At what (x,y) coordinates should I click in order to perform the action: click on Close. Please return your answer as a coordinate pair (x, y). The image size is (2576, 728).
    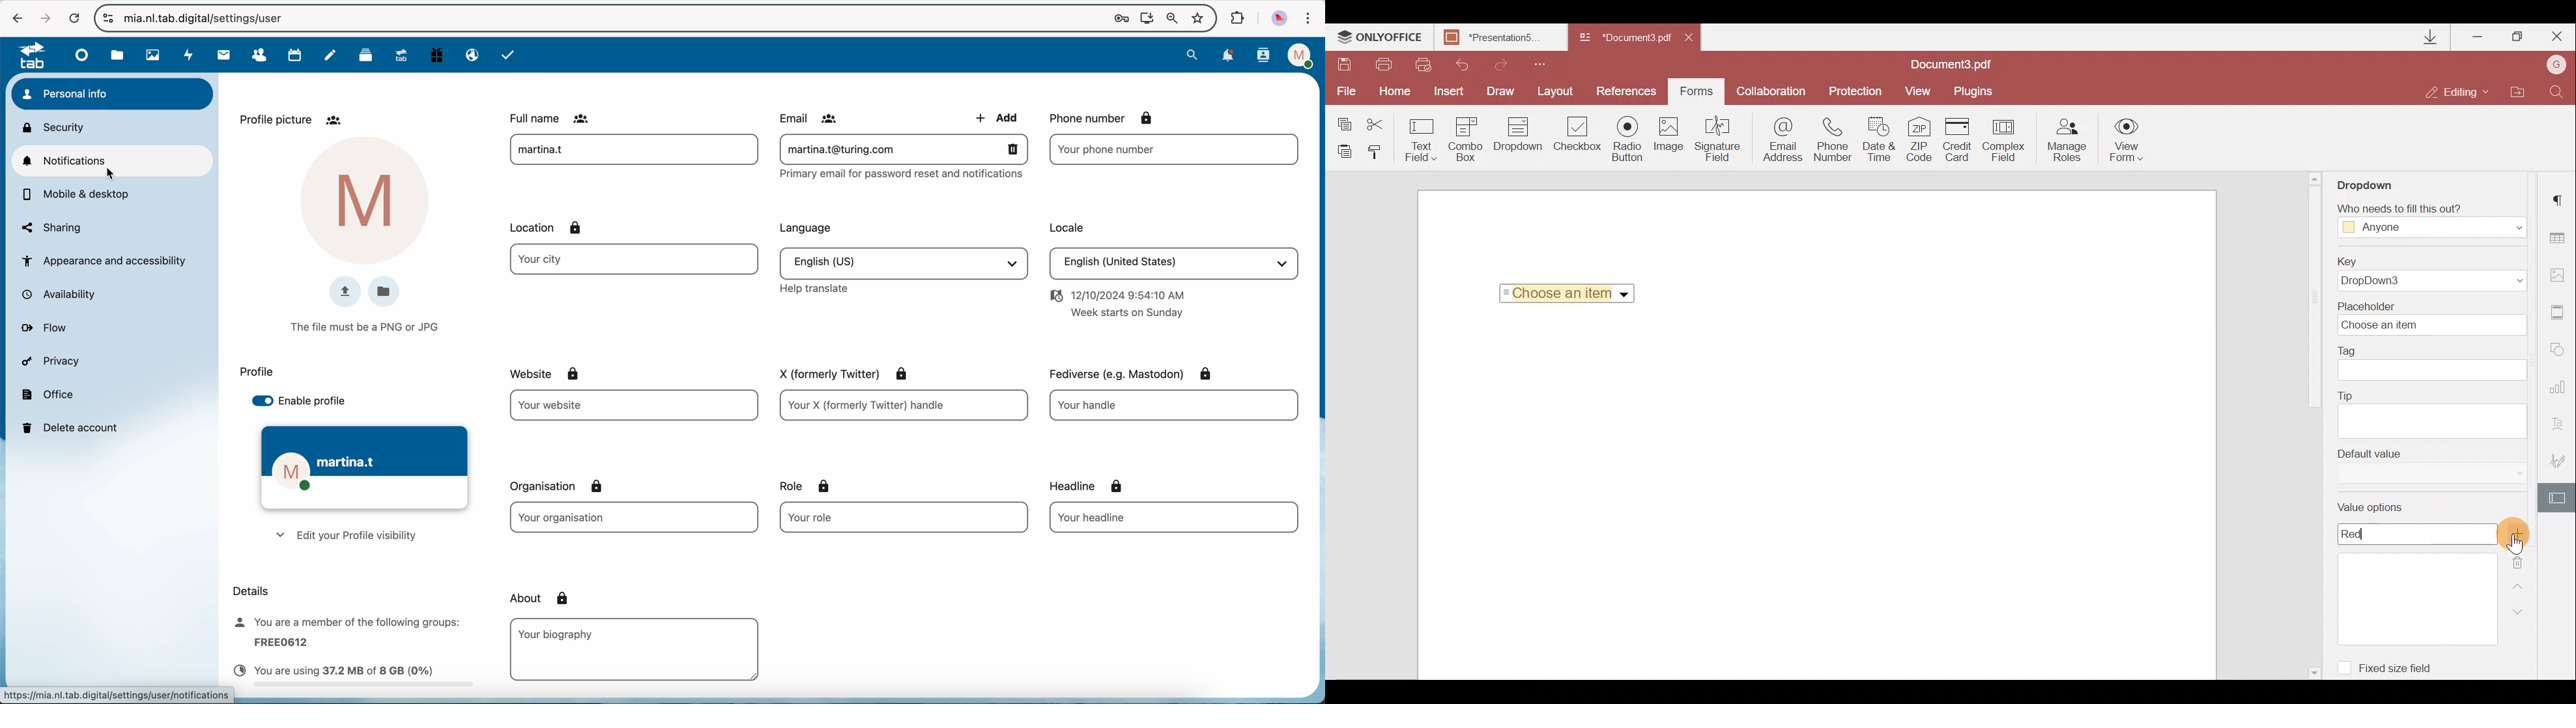
    Looking at the image, I should click on (1696, 40).